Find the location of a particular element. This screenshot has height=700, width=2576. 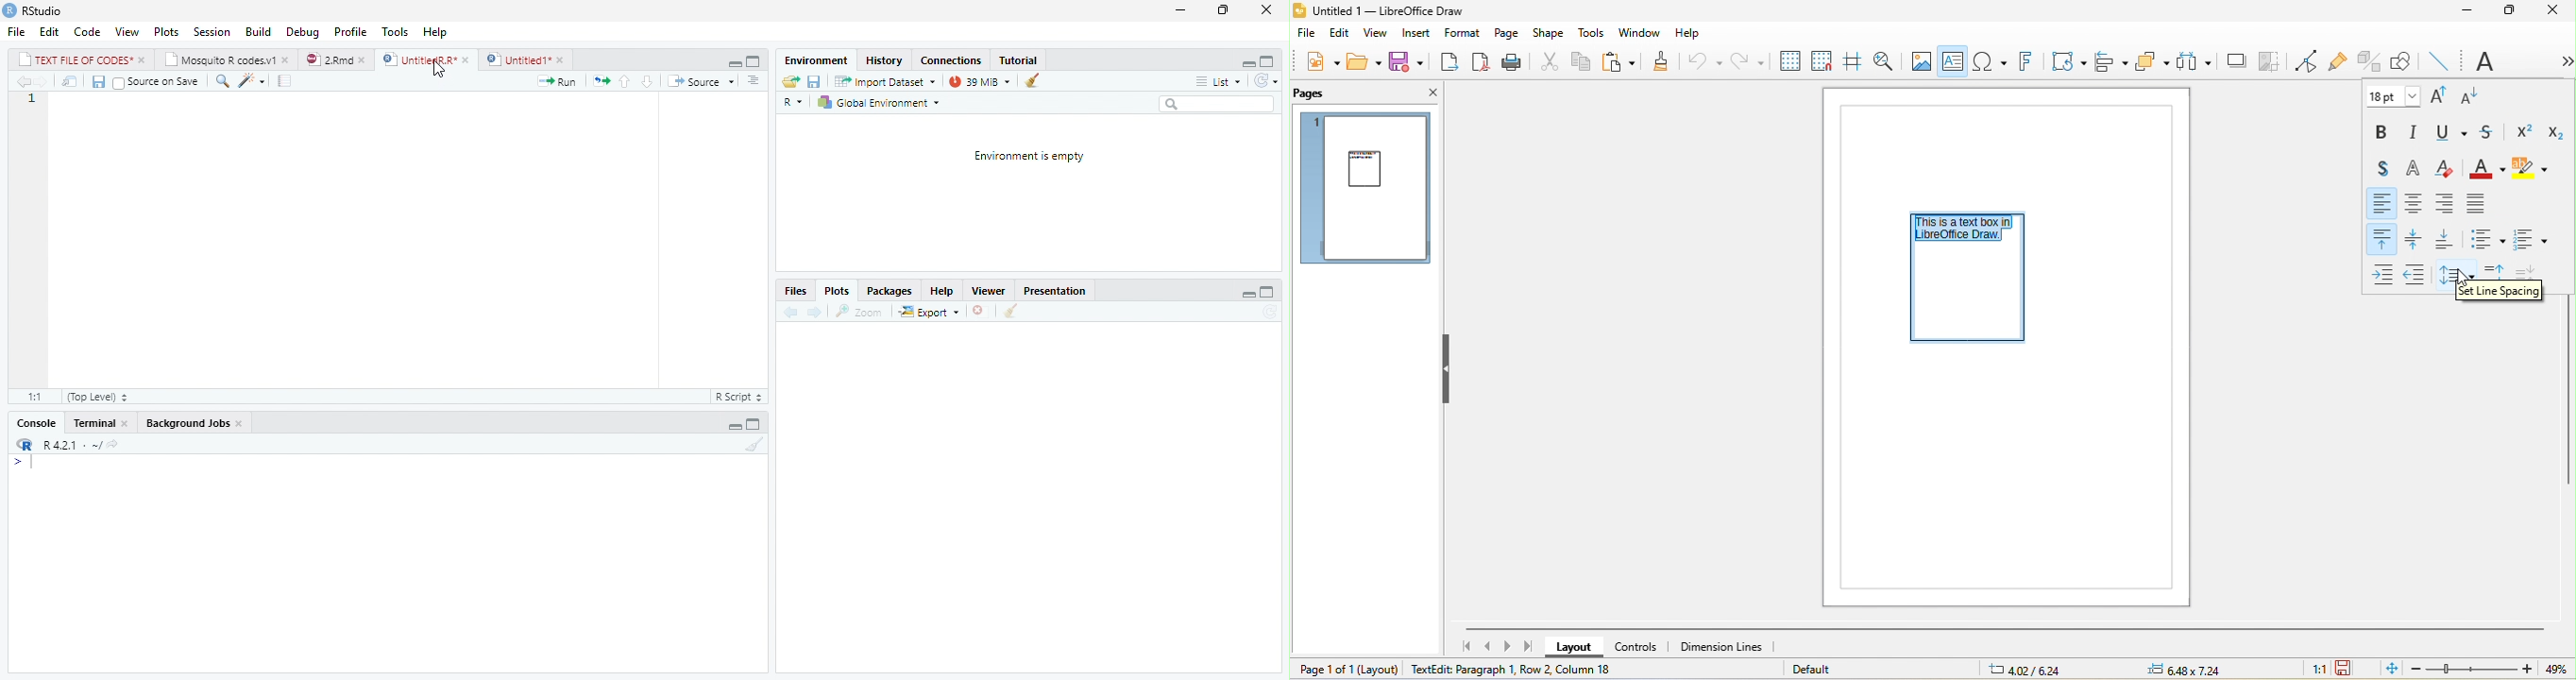

toggle point edit mode is located at coordinates (2304, 59).